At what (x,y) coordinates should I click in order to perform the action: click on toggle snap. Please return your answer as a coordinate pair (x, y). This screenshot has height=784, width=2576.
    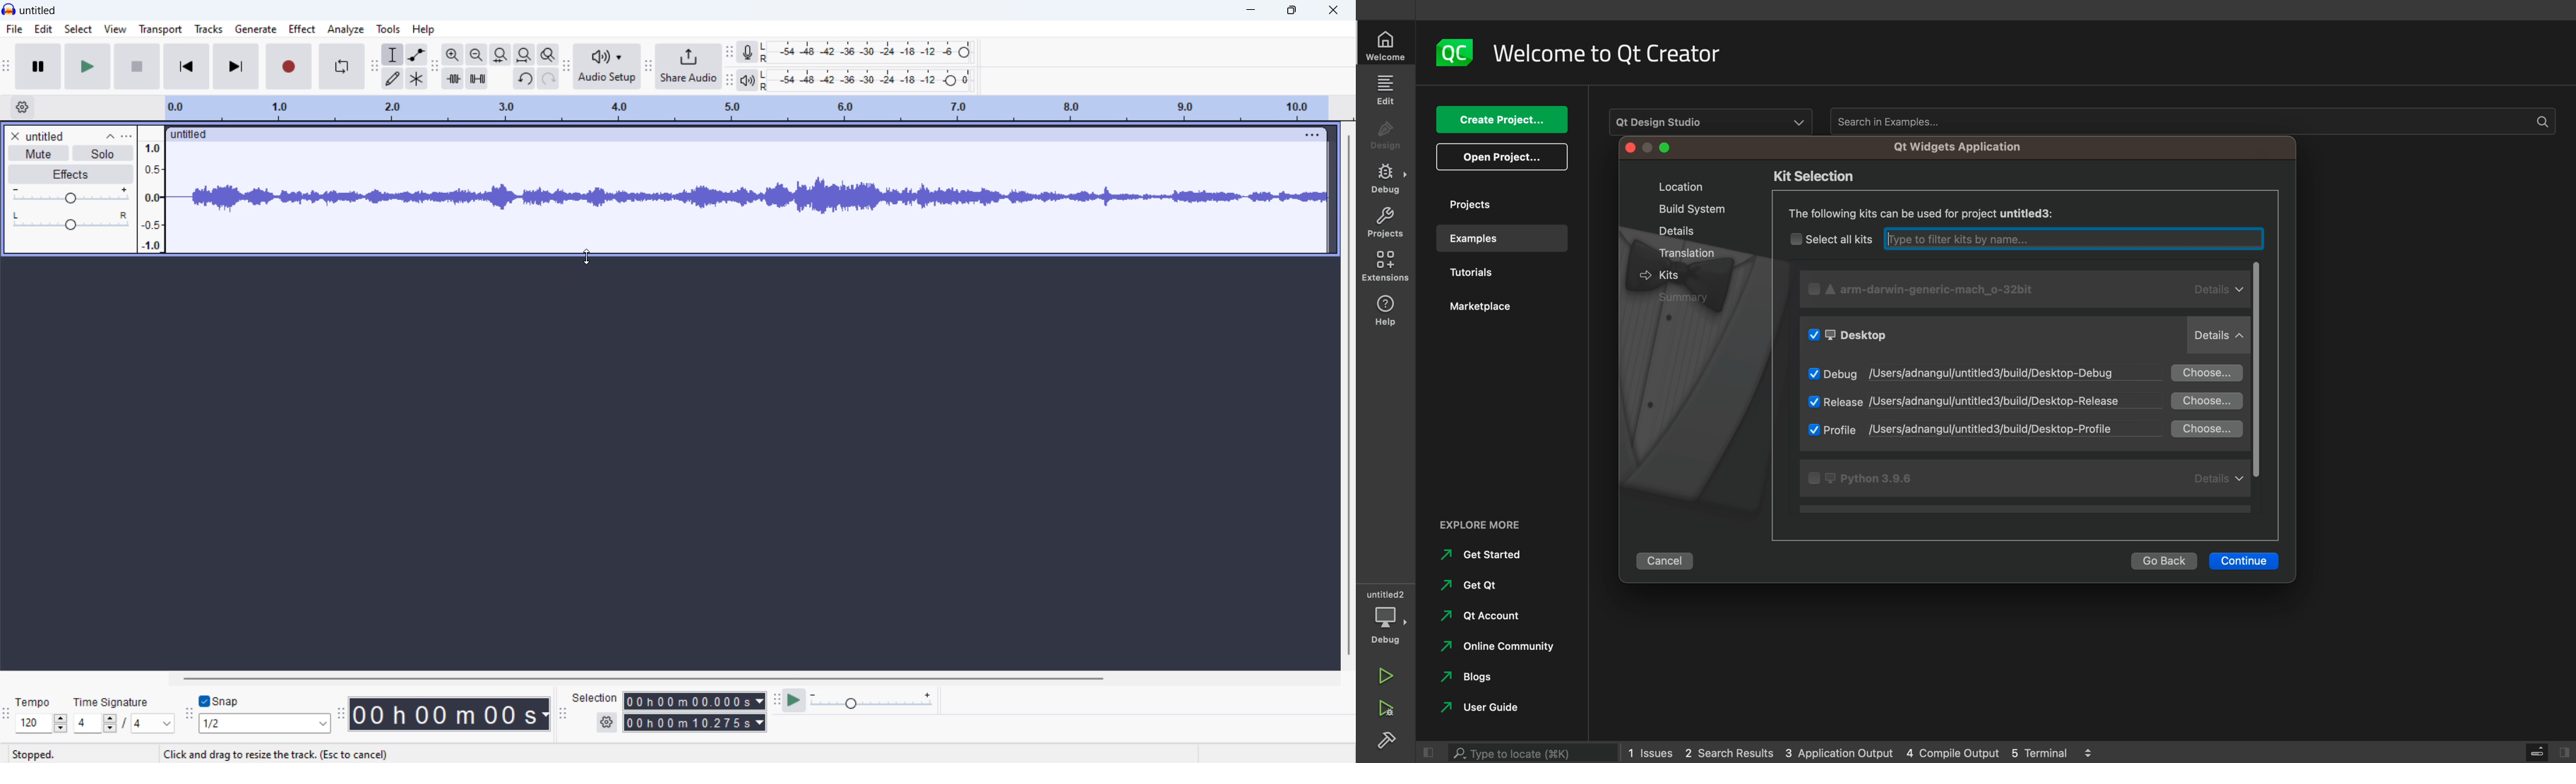
    Looking at the image, I should click on (219, 701).